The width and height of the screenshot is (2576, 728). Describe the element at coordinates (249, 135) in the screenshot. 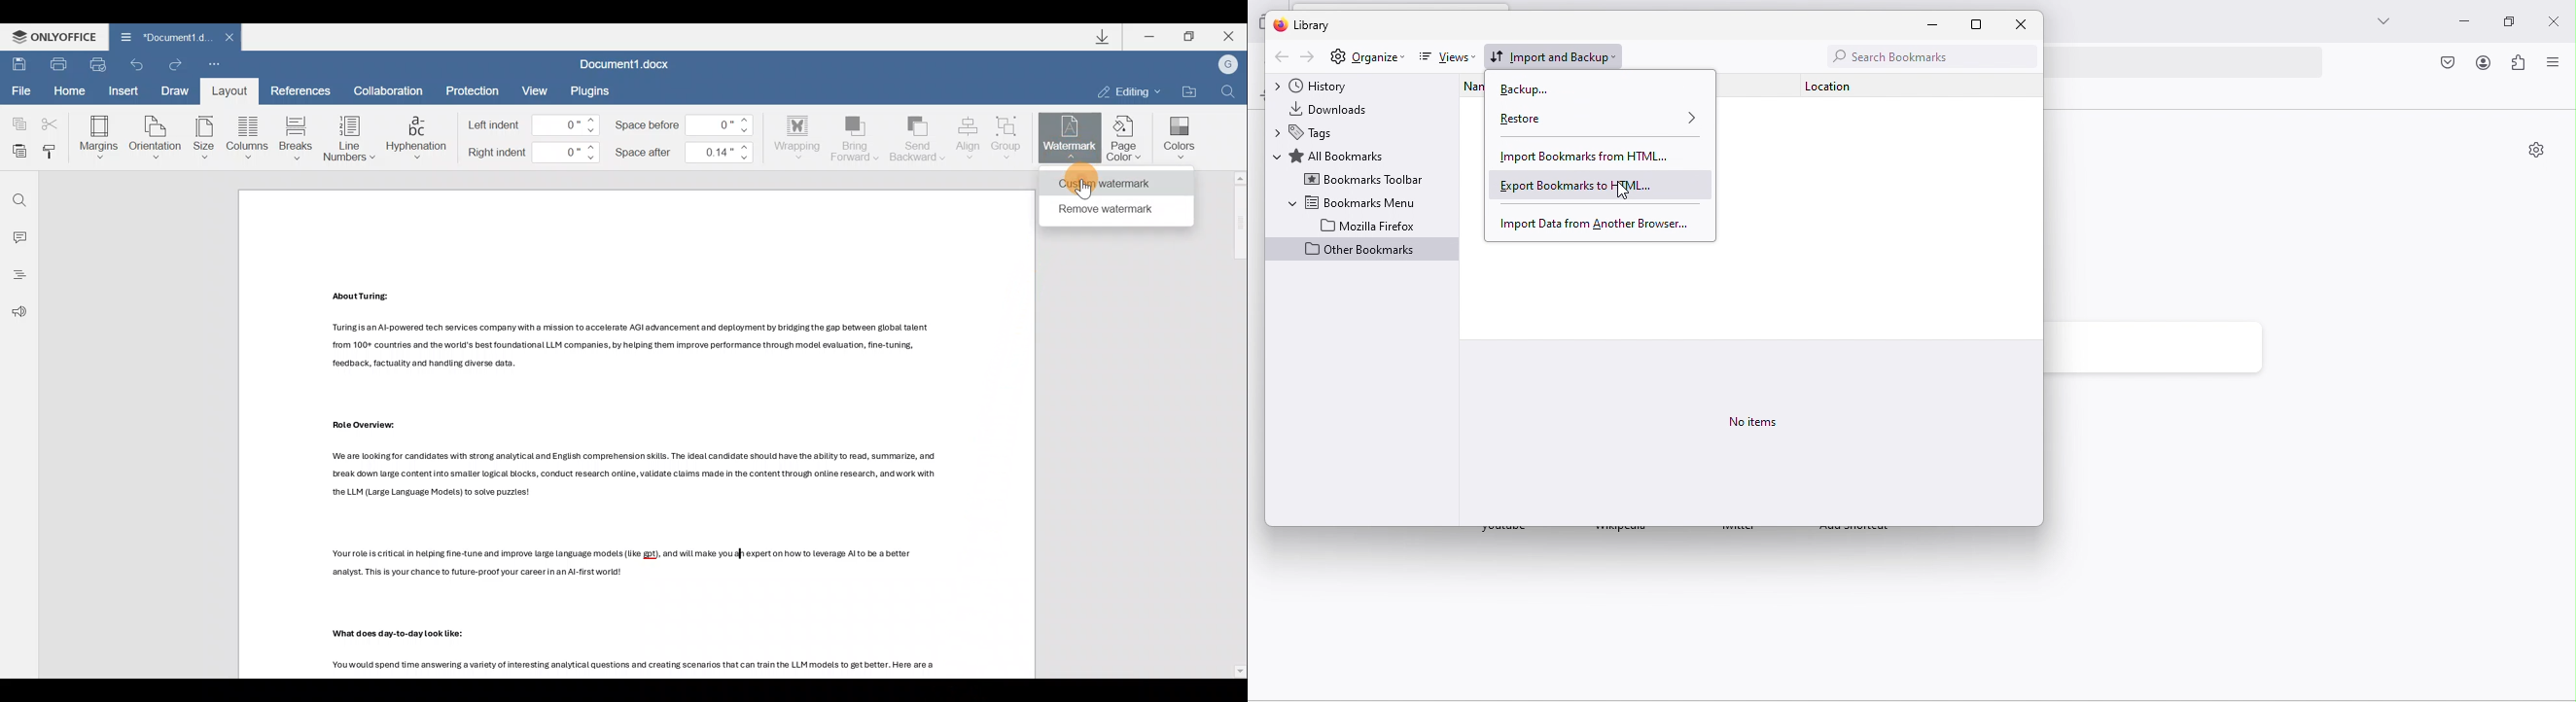

I see `Columns` at that location.